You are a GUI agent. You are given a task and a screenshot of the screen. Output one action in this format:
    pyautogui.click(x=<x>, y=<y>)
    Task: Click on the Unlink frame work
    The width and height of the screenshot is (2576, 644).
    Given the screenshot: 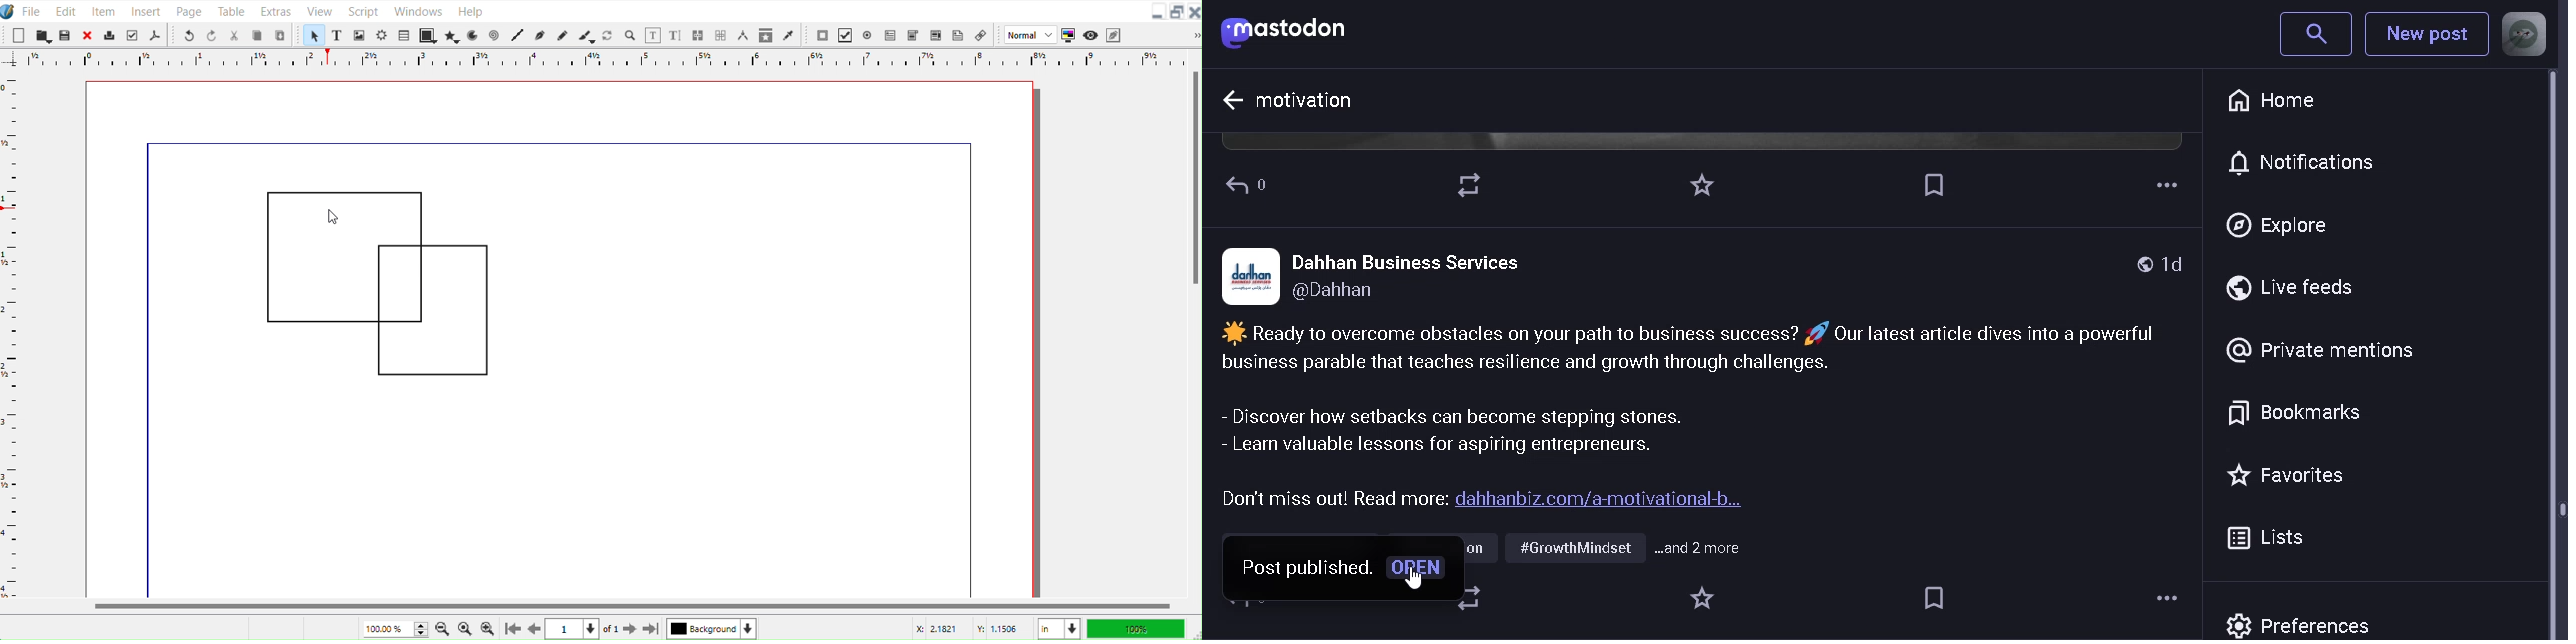 What is the action you would take?
    pyautogui.click(x=723, y=36)
    